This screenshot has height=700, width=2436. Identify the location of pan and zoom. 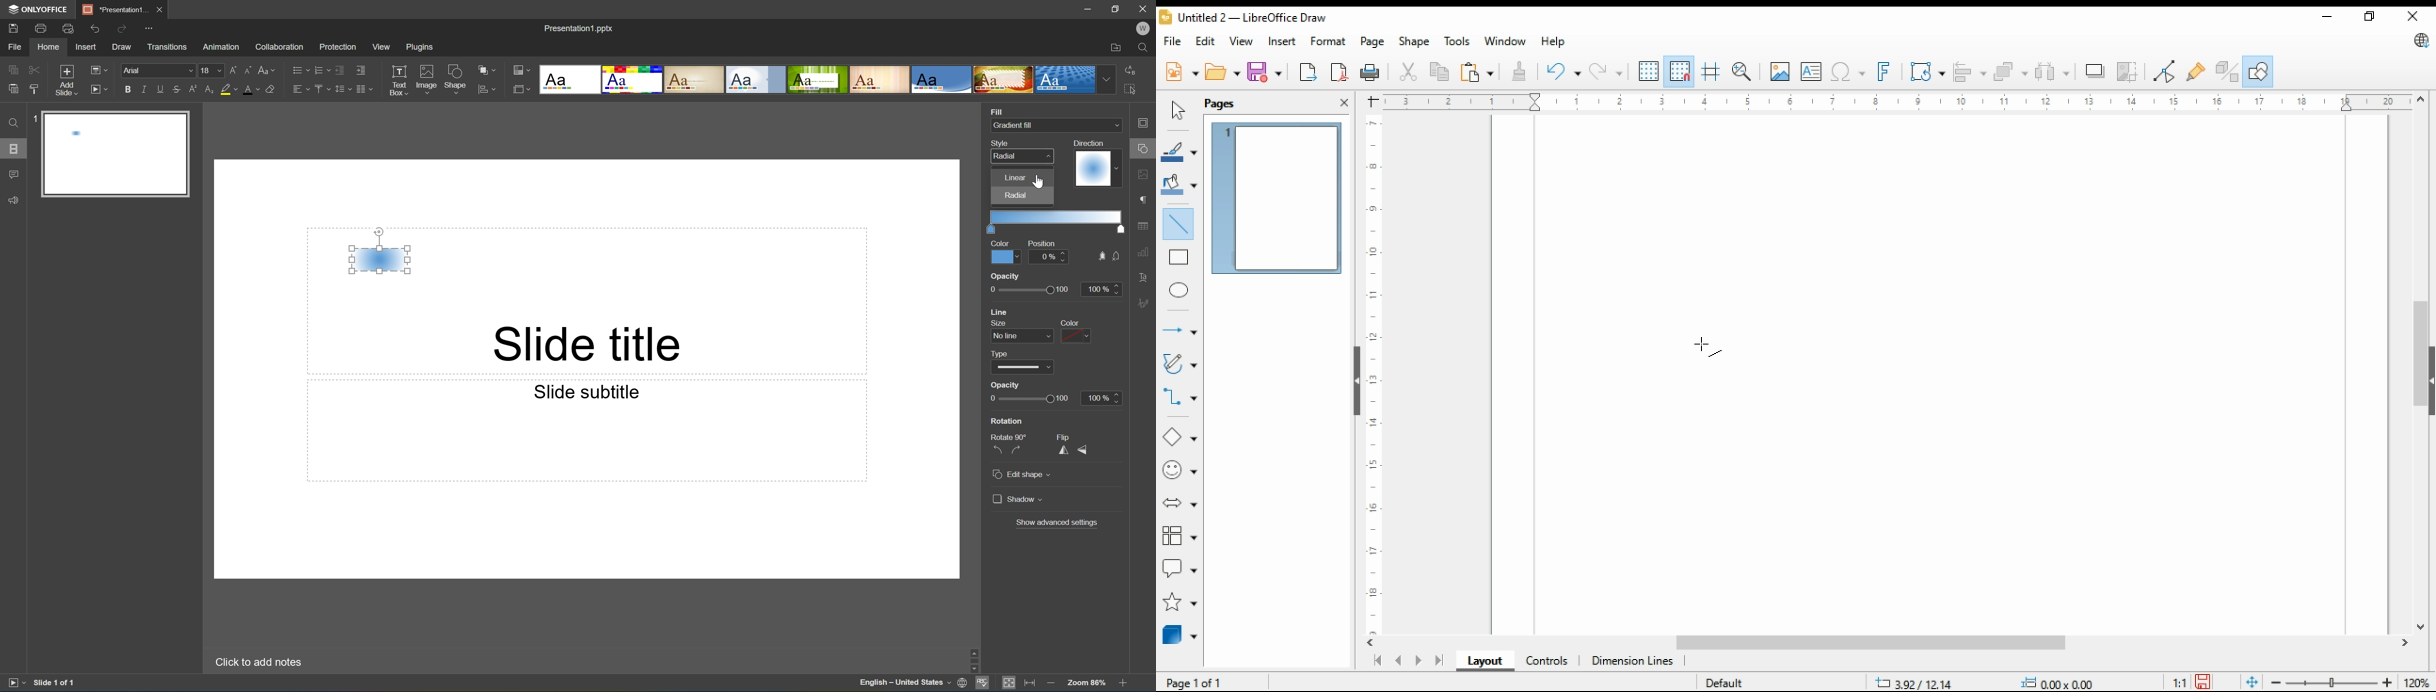
(1743, 72).